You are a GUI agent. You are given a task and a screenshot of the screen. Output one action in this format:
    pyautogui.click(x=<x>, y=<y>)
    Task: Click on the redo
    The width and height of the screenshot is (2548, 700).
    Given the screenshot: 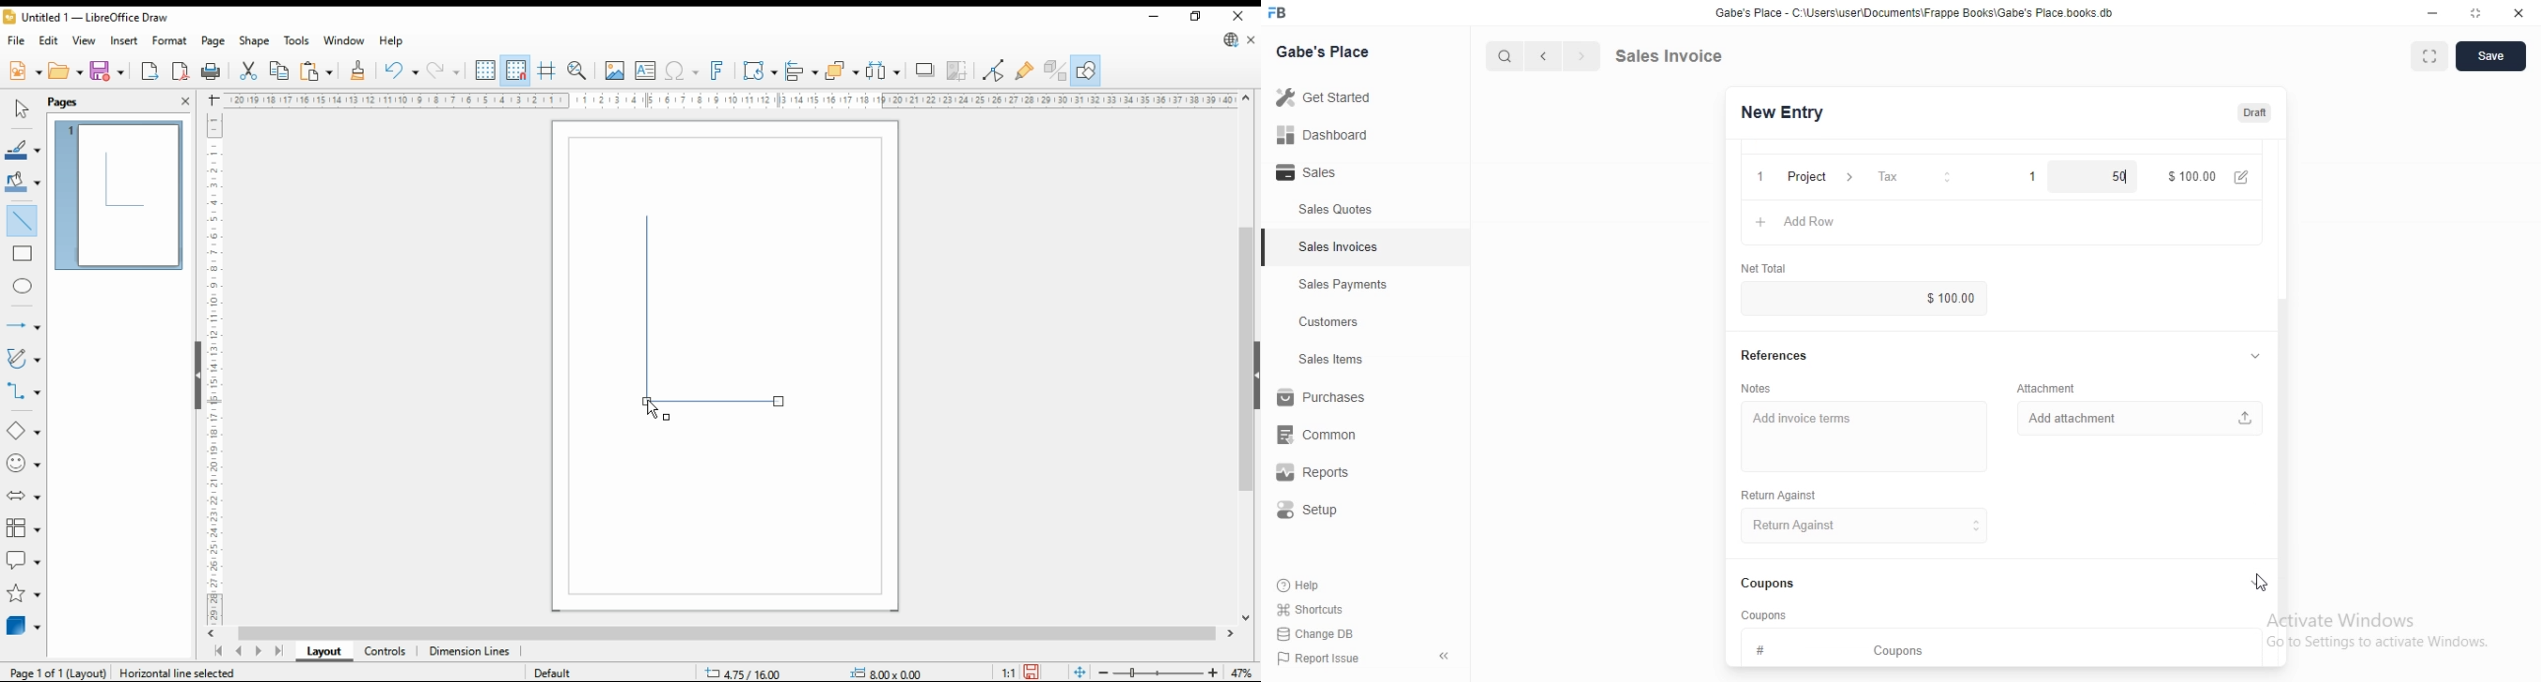 What is the action you would take?
    pyautogui.click(x=443, y=72)
    